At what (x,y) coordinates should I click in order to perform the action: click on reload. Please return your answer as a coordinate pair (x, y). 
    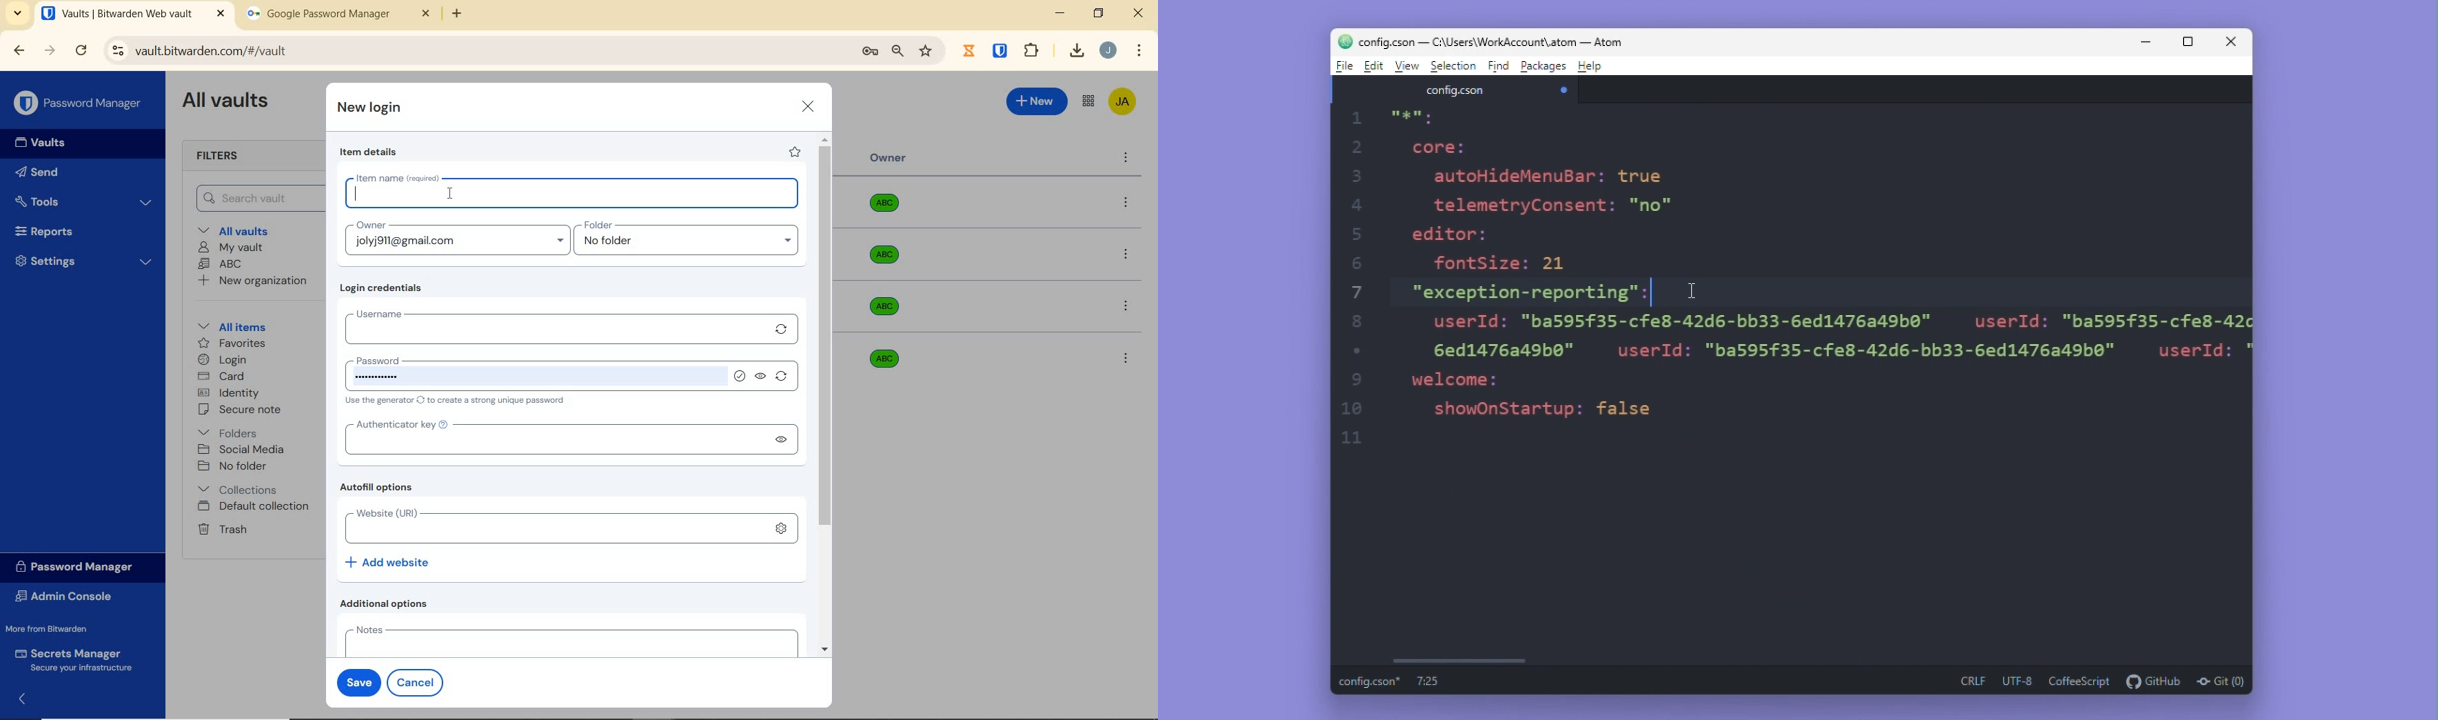
    Looking at the image, I should click on (81, 52).